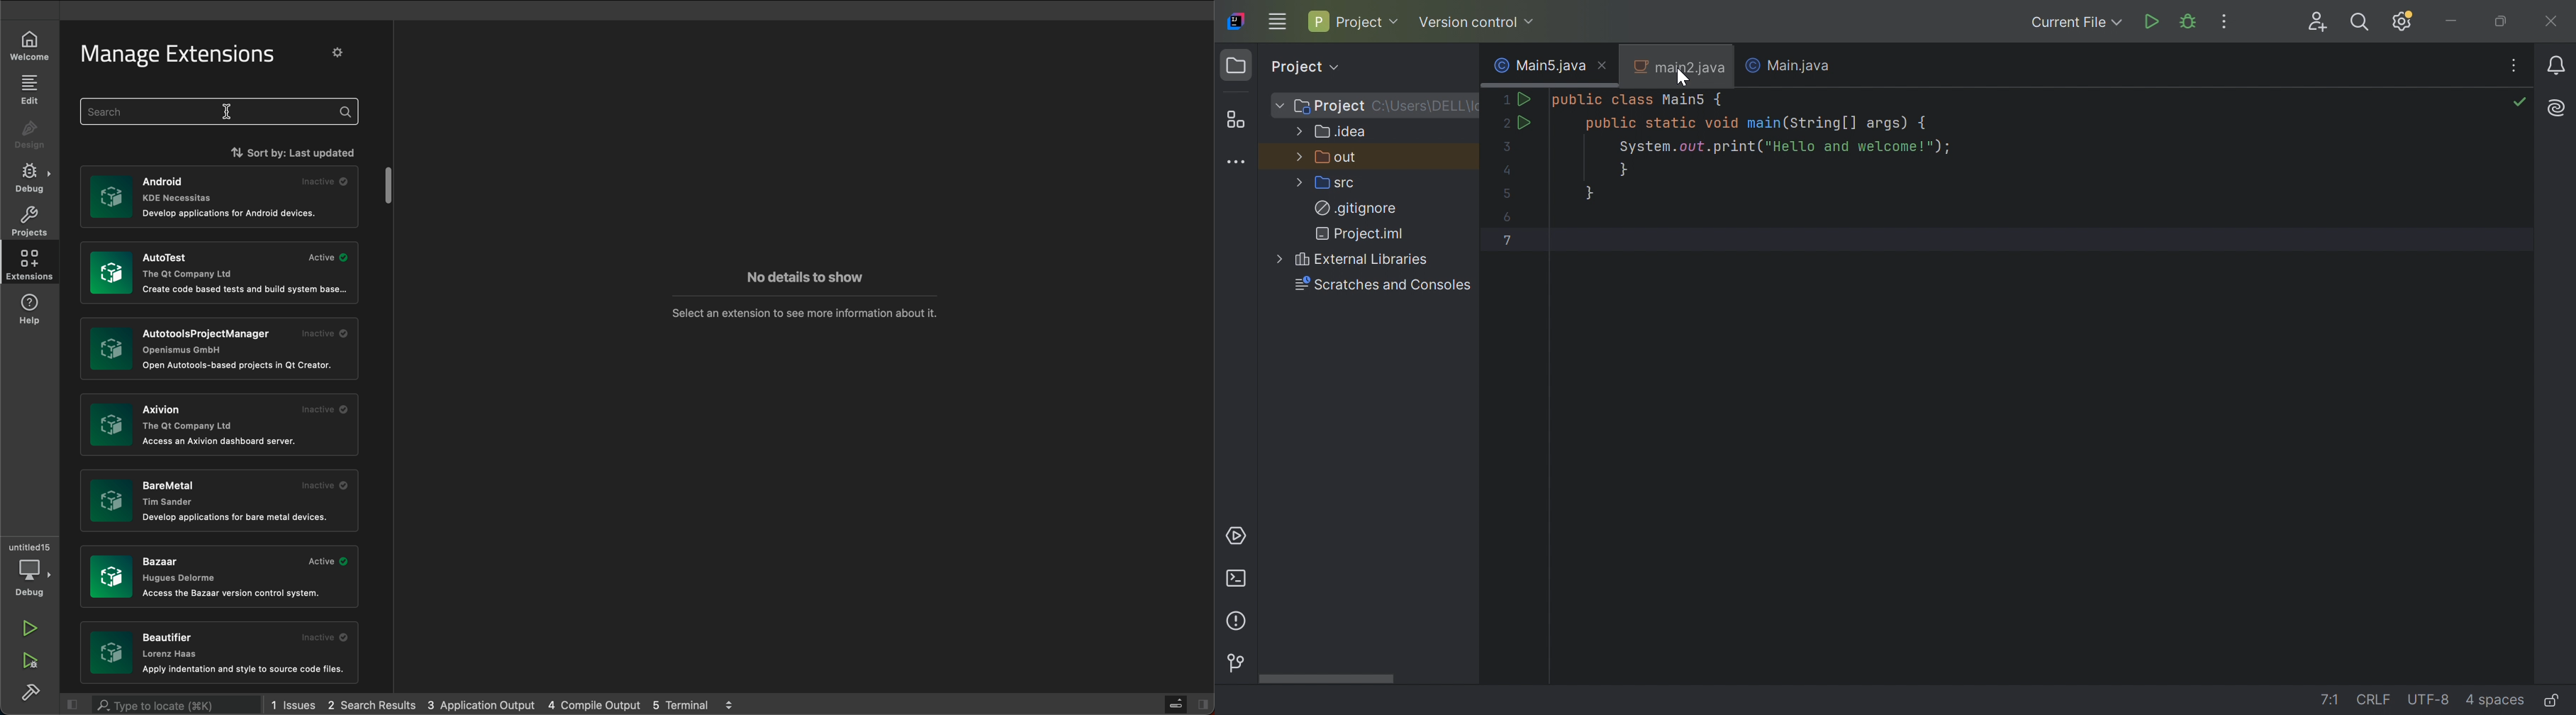 The width and height of the screenshot is (2576, 728). What do you see at coordinates (2553, 22) in the screenshot?
I see `Close` at bounding box center [2553, 22].